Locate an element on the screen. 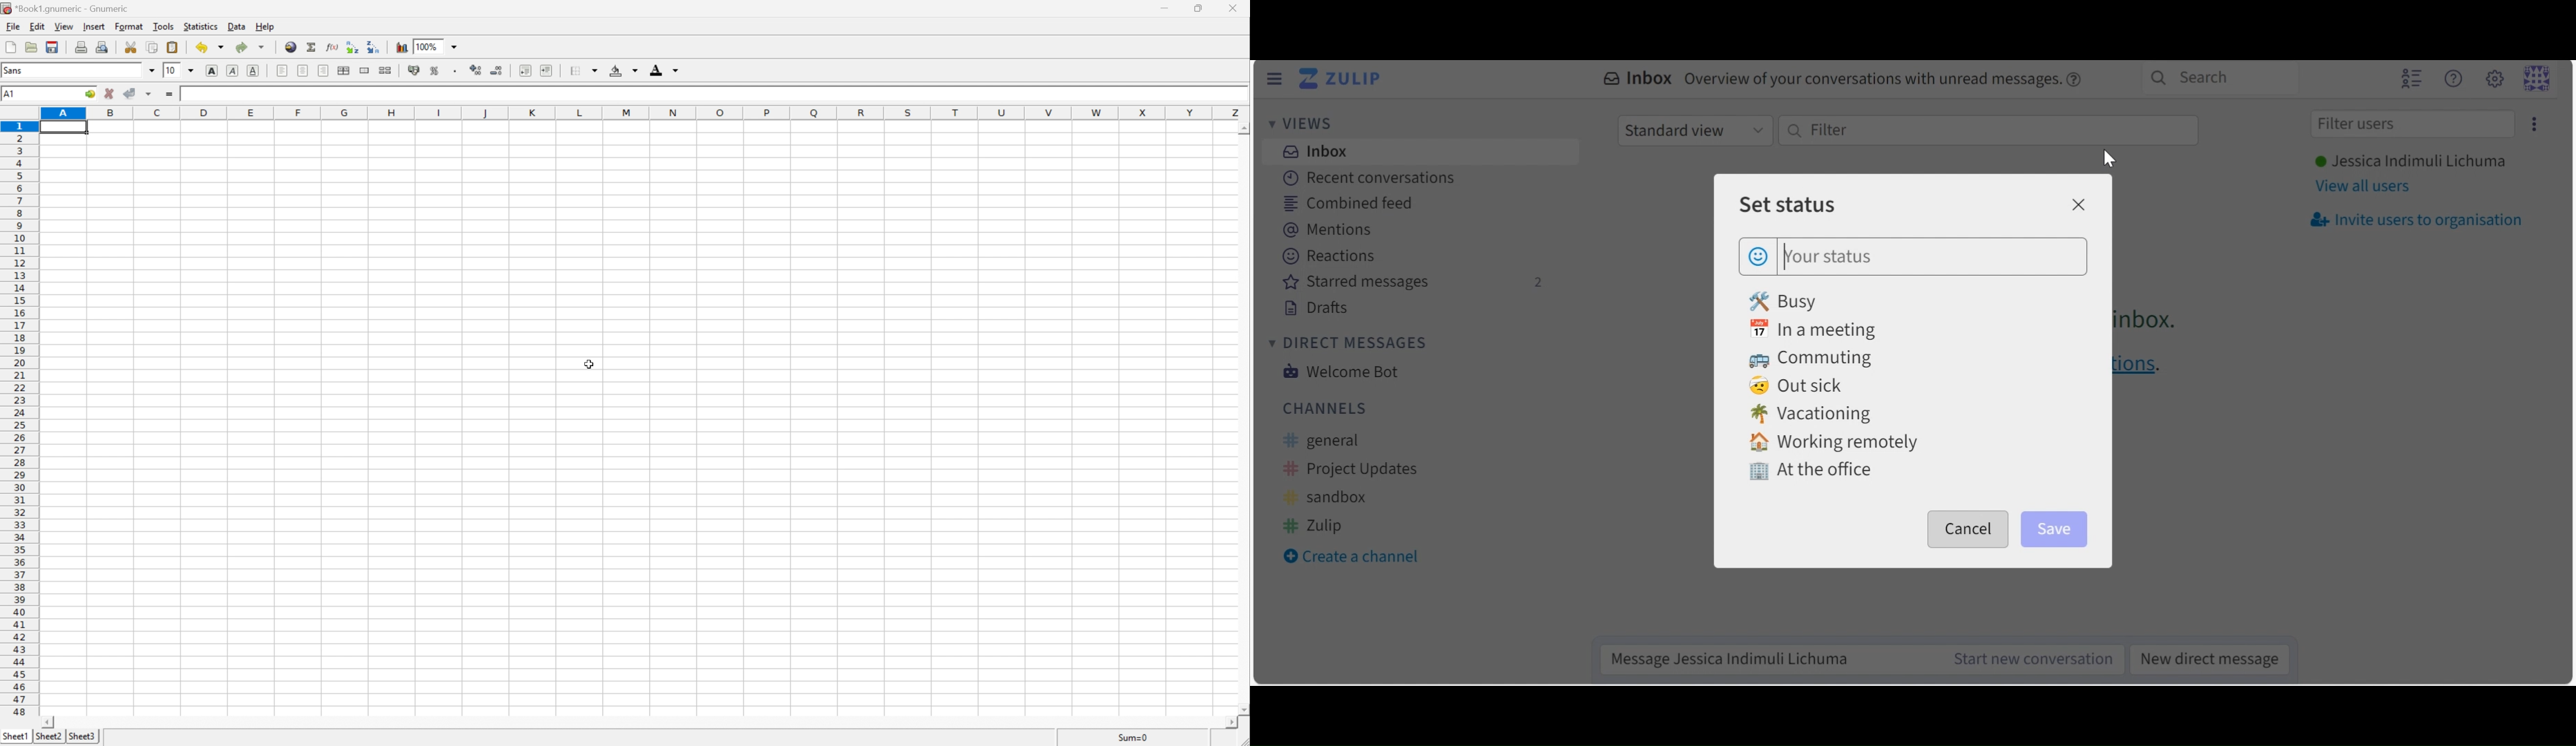  Drop Down is located at coordinates (455, 46).